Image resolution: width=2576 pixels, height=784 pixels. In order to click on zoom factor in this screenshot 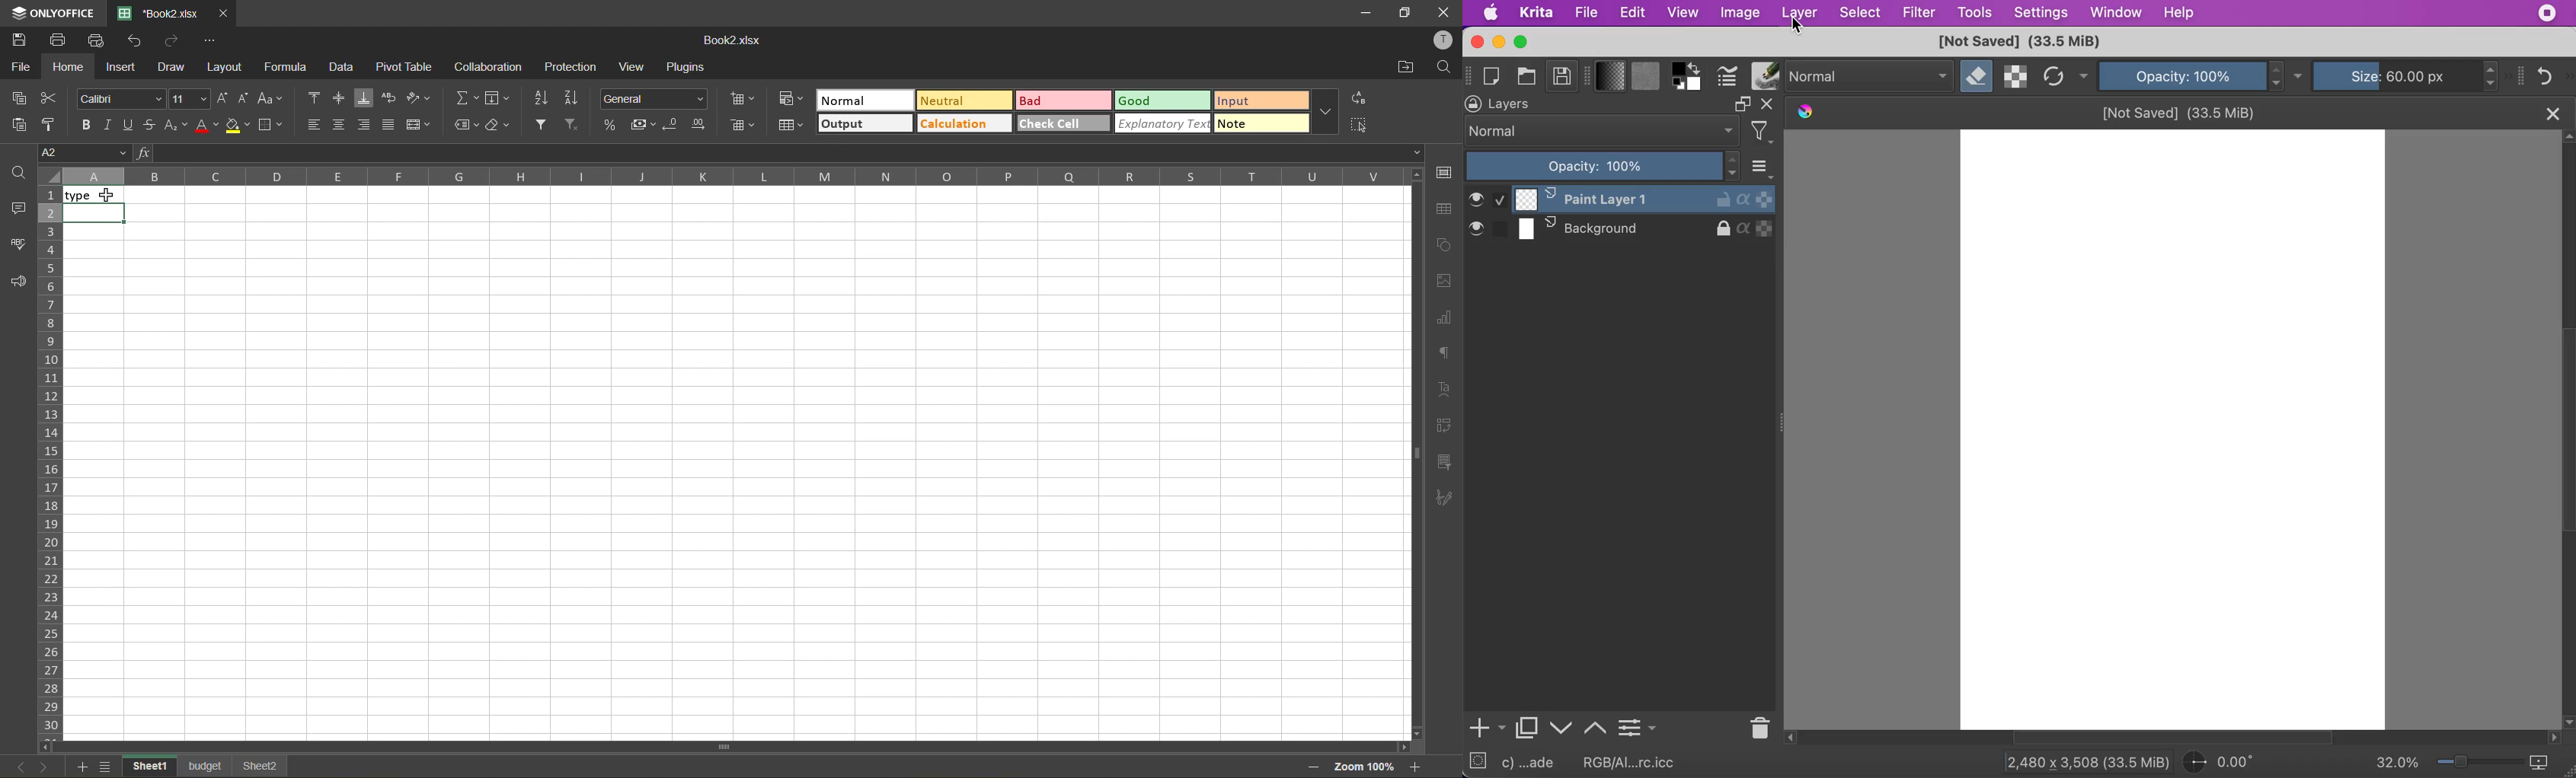, I will do `click(1363, 768)`.